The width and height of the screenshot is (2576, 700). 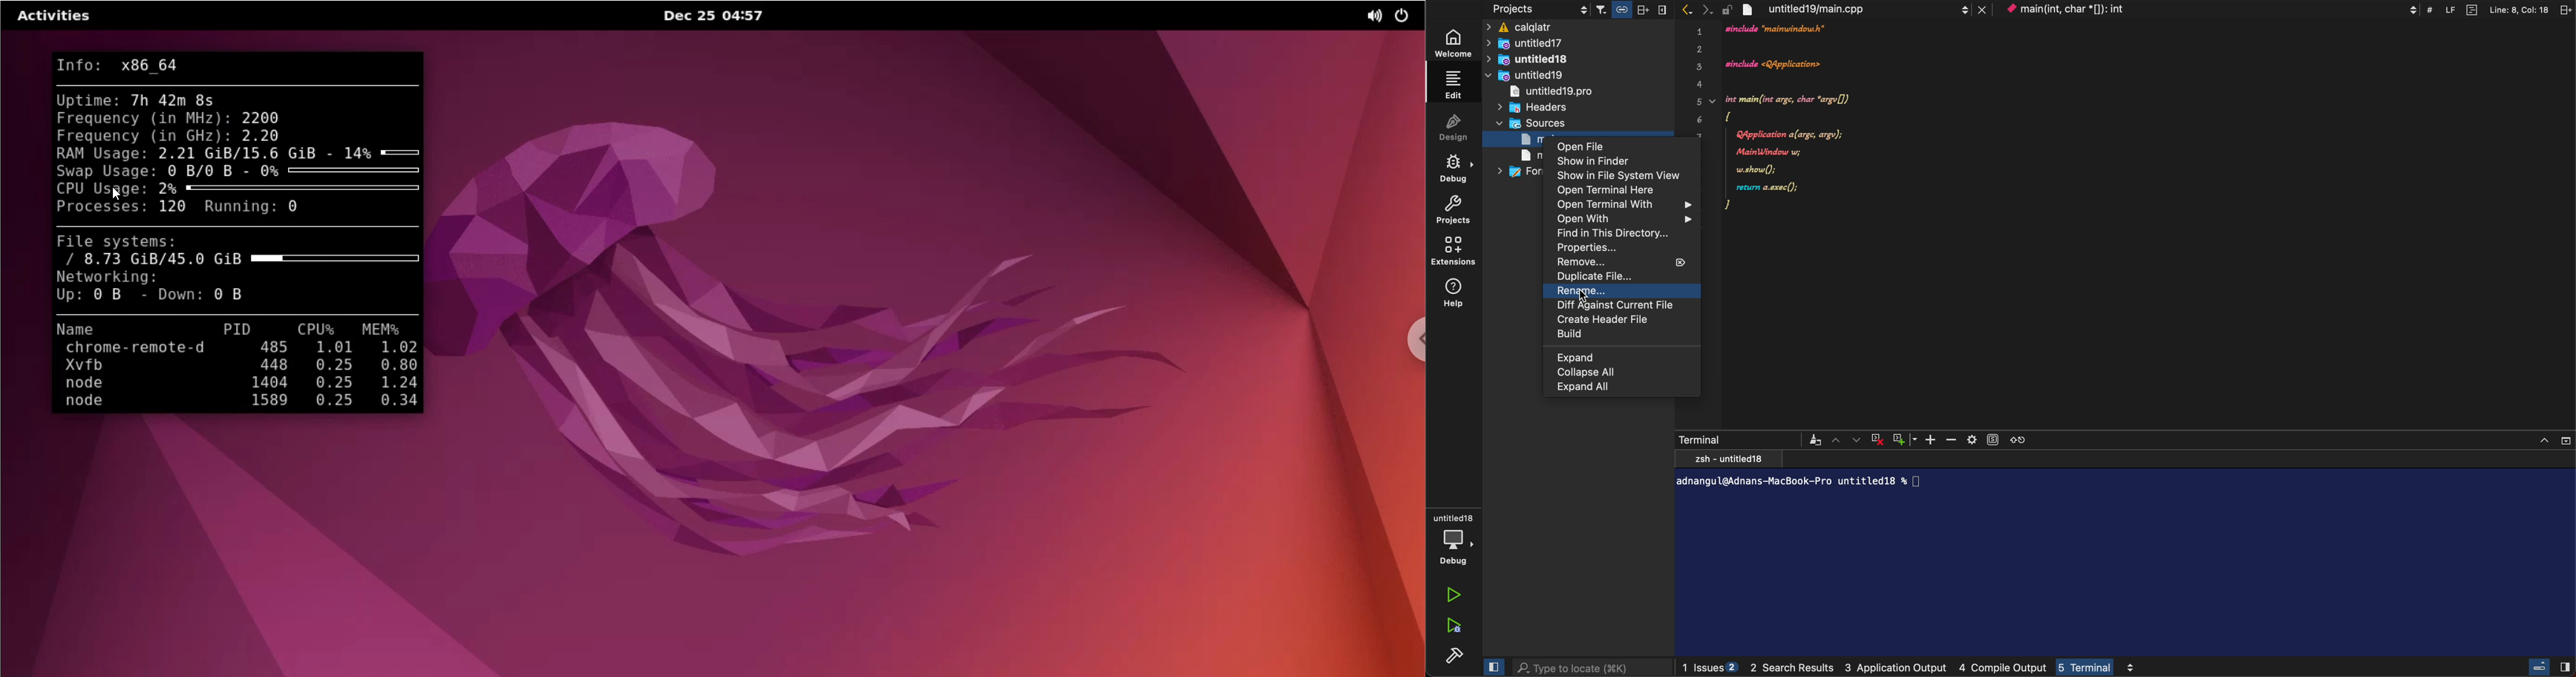 I want to click on expand all, so click(x=1617, y=386).